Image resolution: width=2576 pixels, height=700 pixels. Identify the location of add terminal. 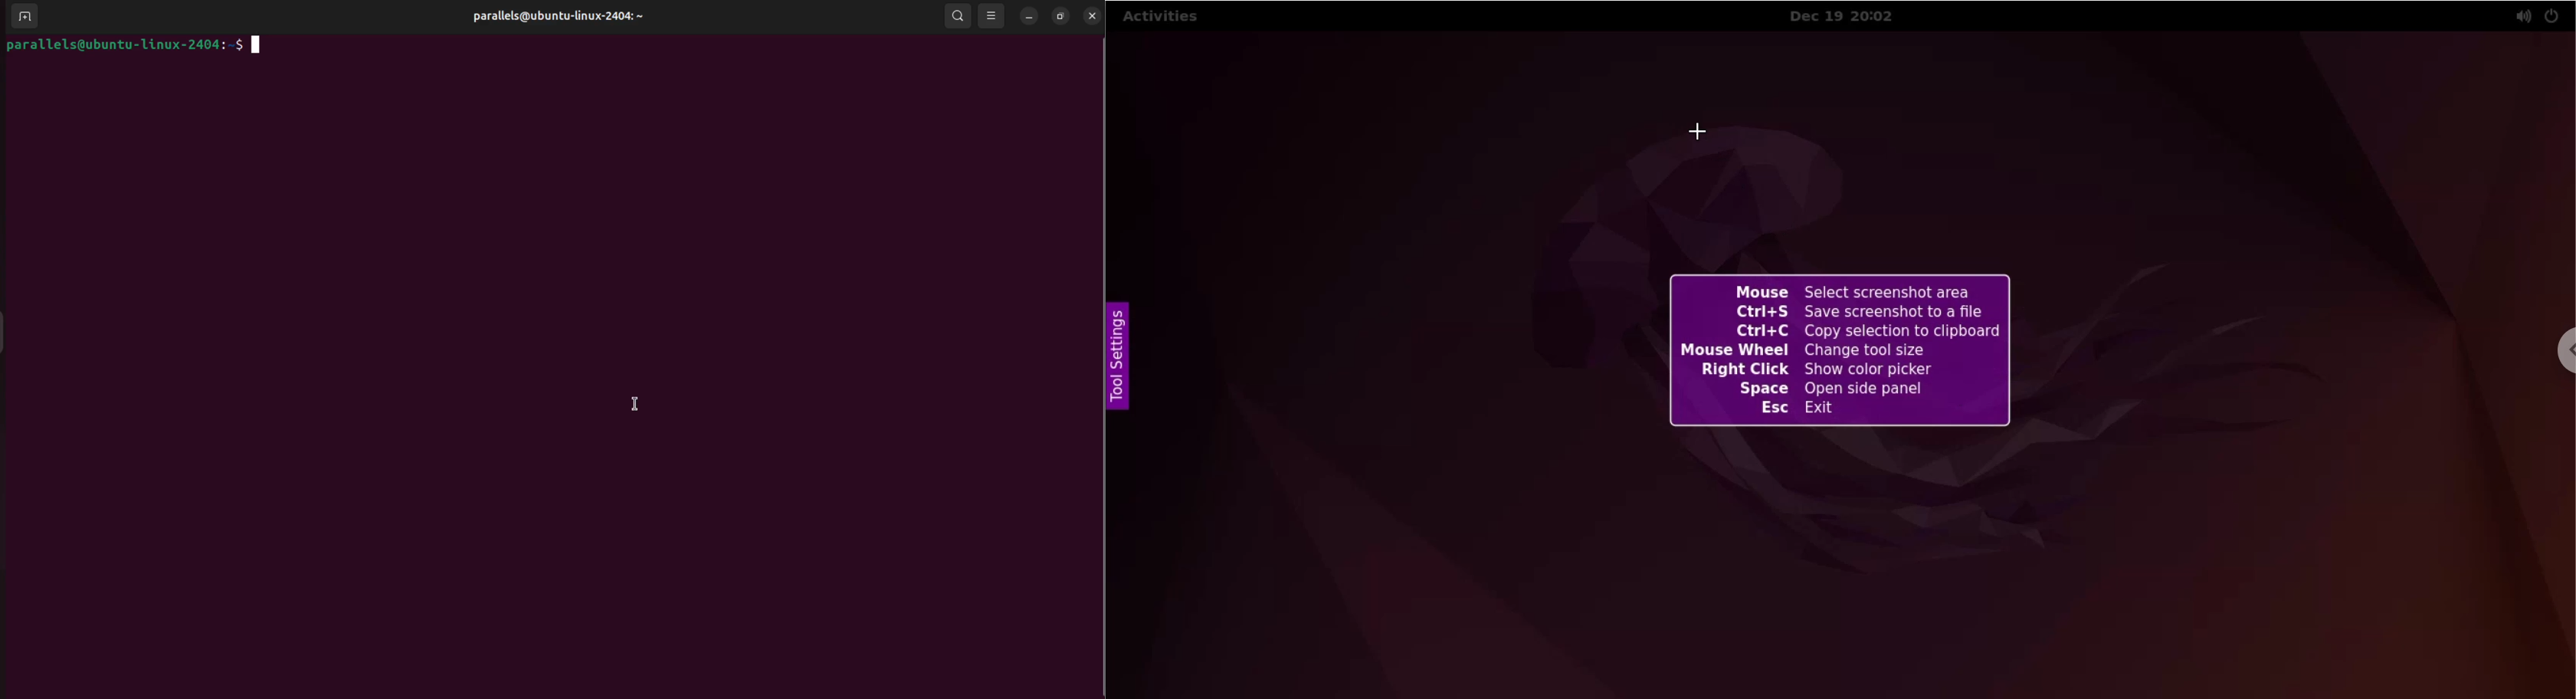
(26, 16).